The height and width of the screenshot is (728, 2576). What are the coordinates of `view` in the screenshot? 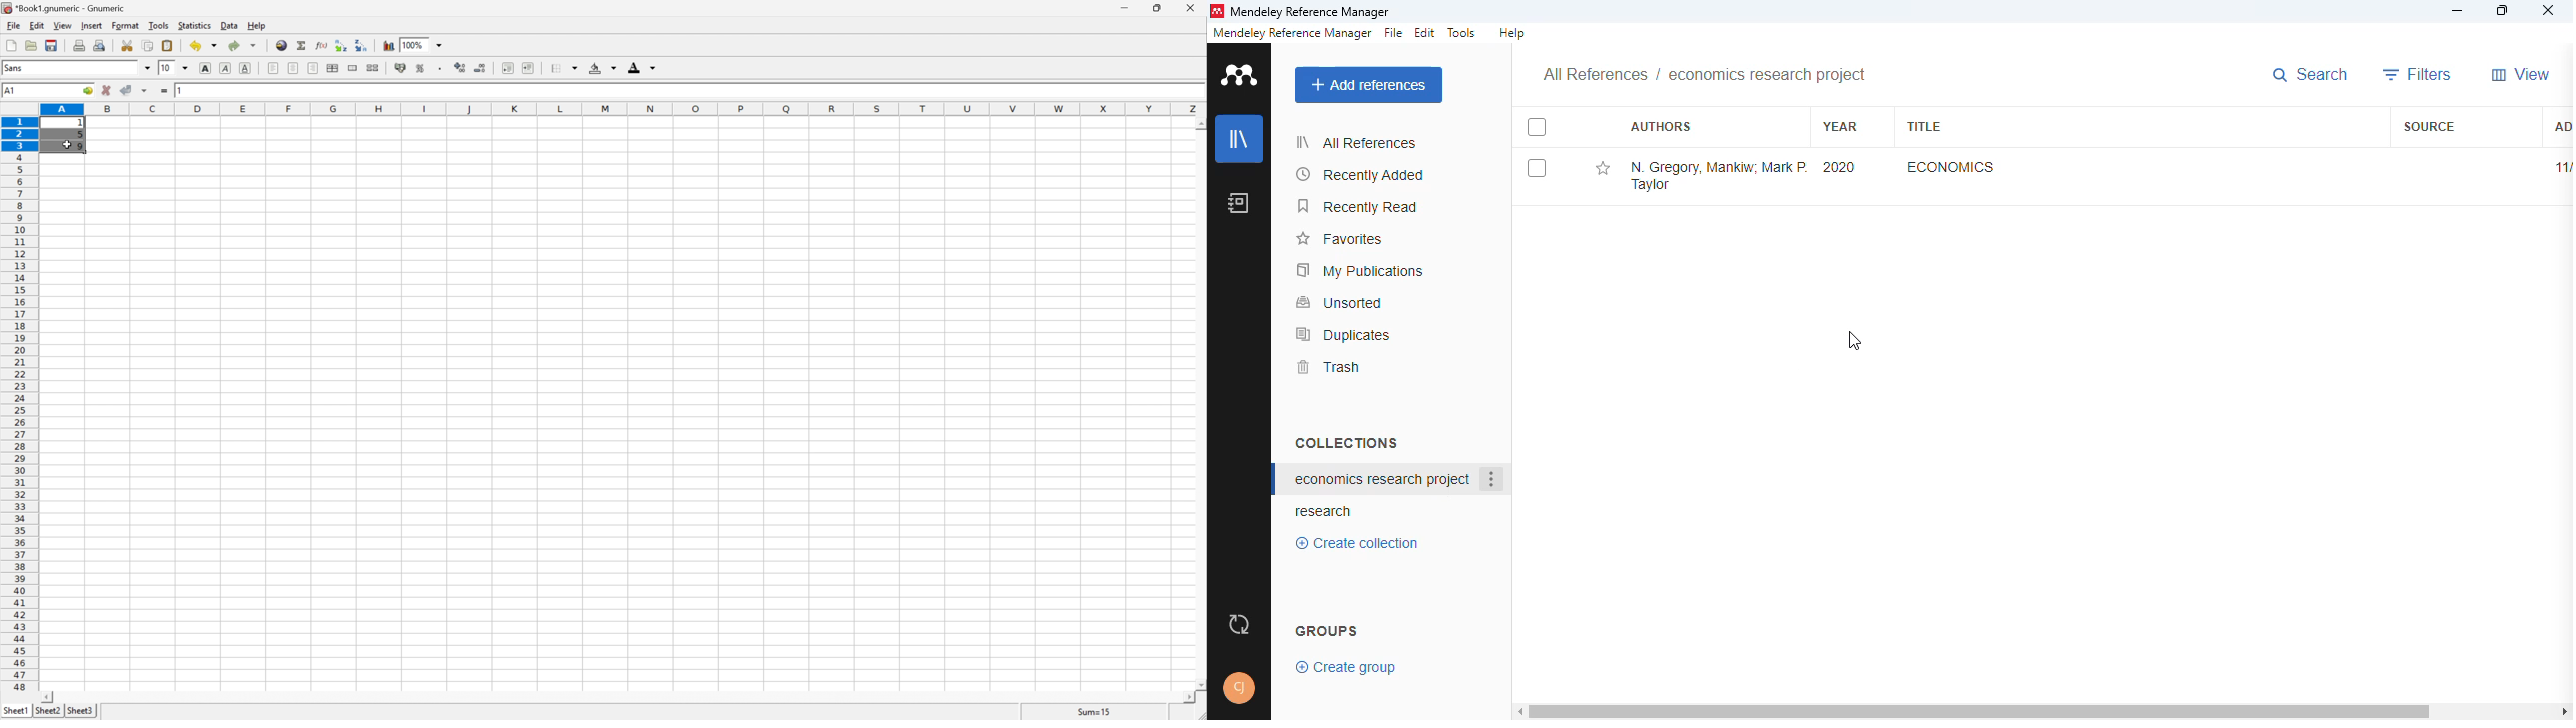 It's located at (2521, 74).